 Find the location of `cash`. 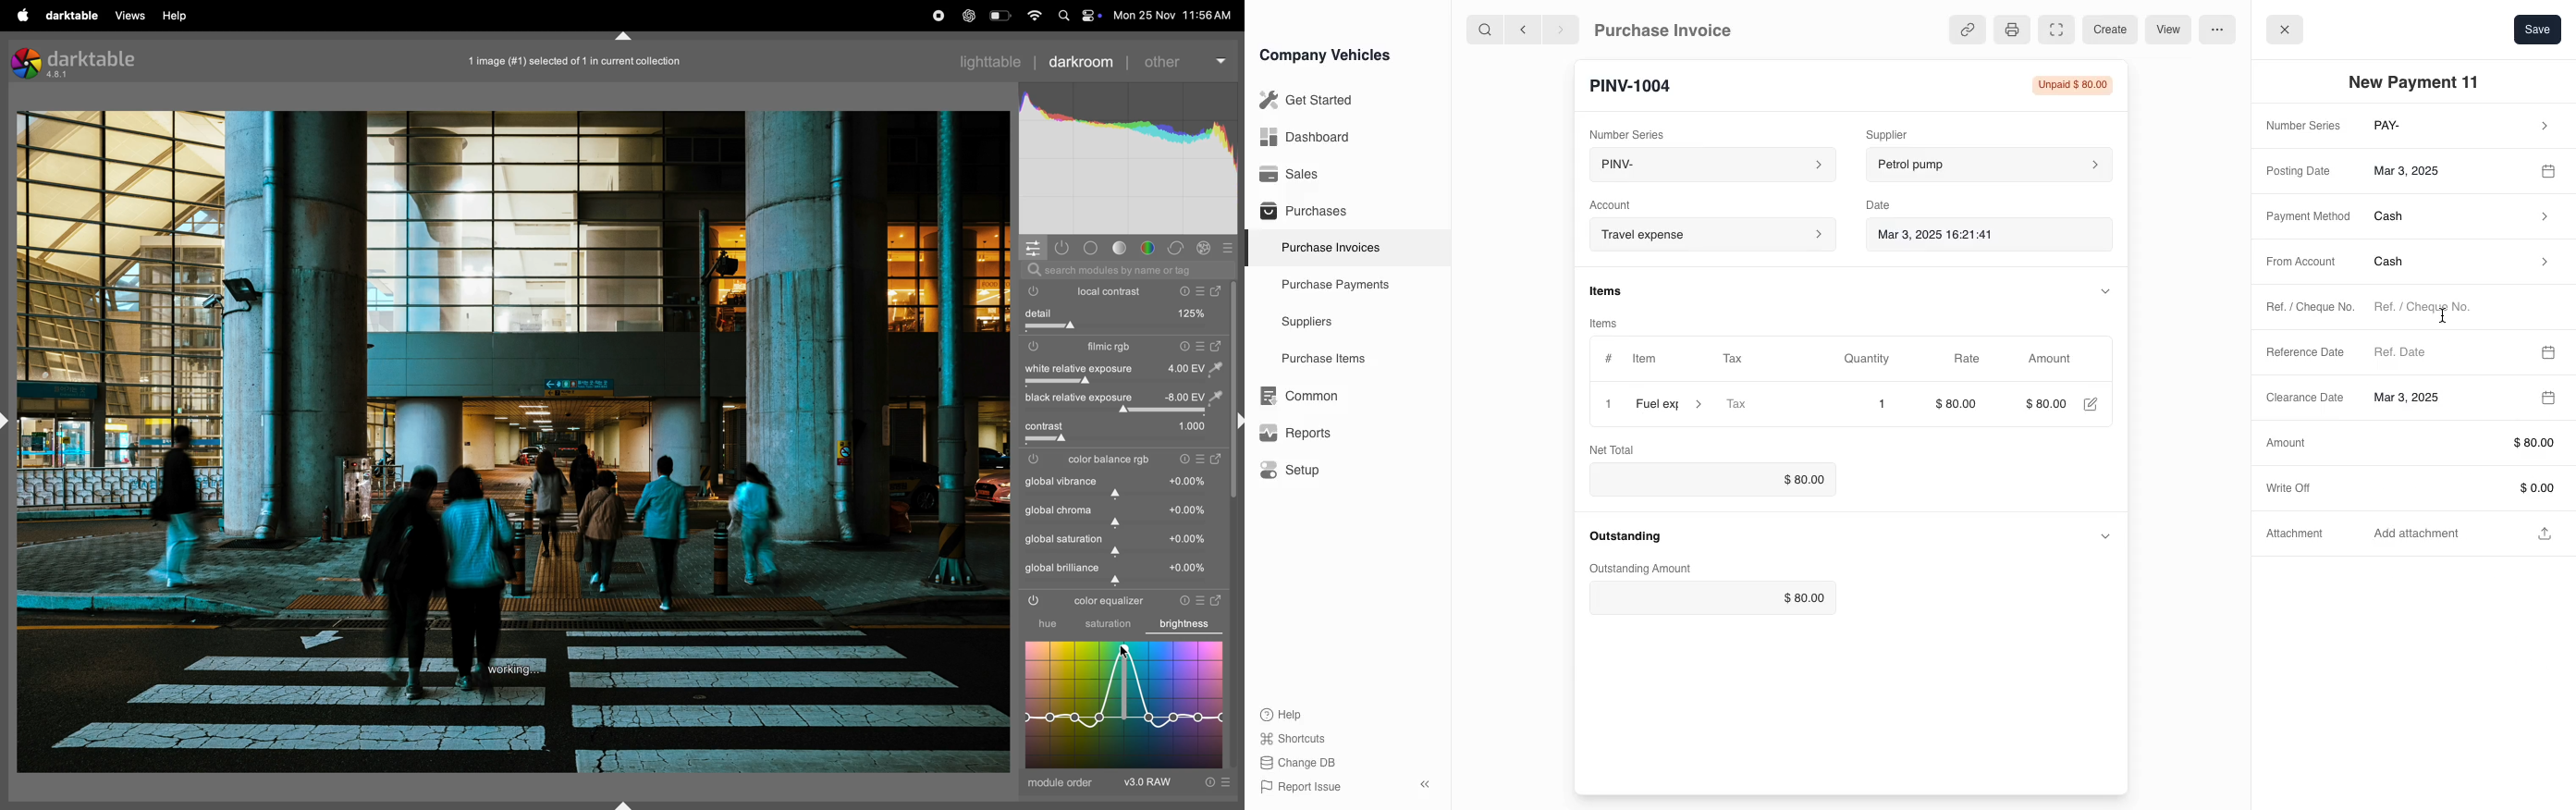

cash is located at coordinates (2459, 265).